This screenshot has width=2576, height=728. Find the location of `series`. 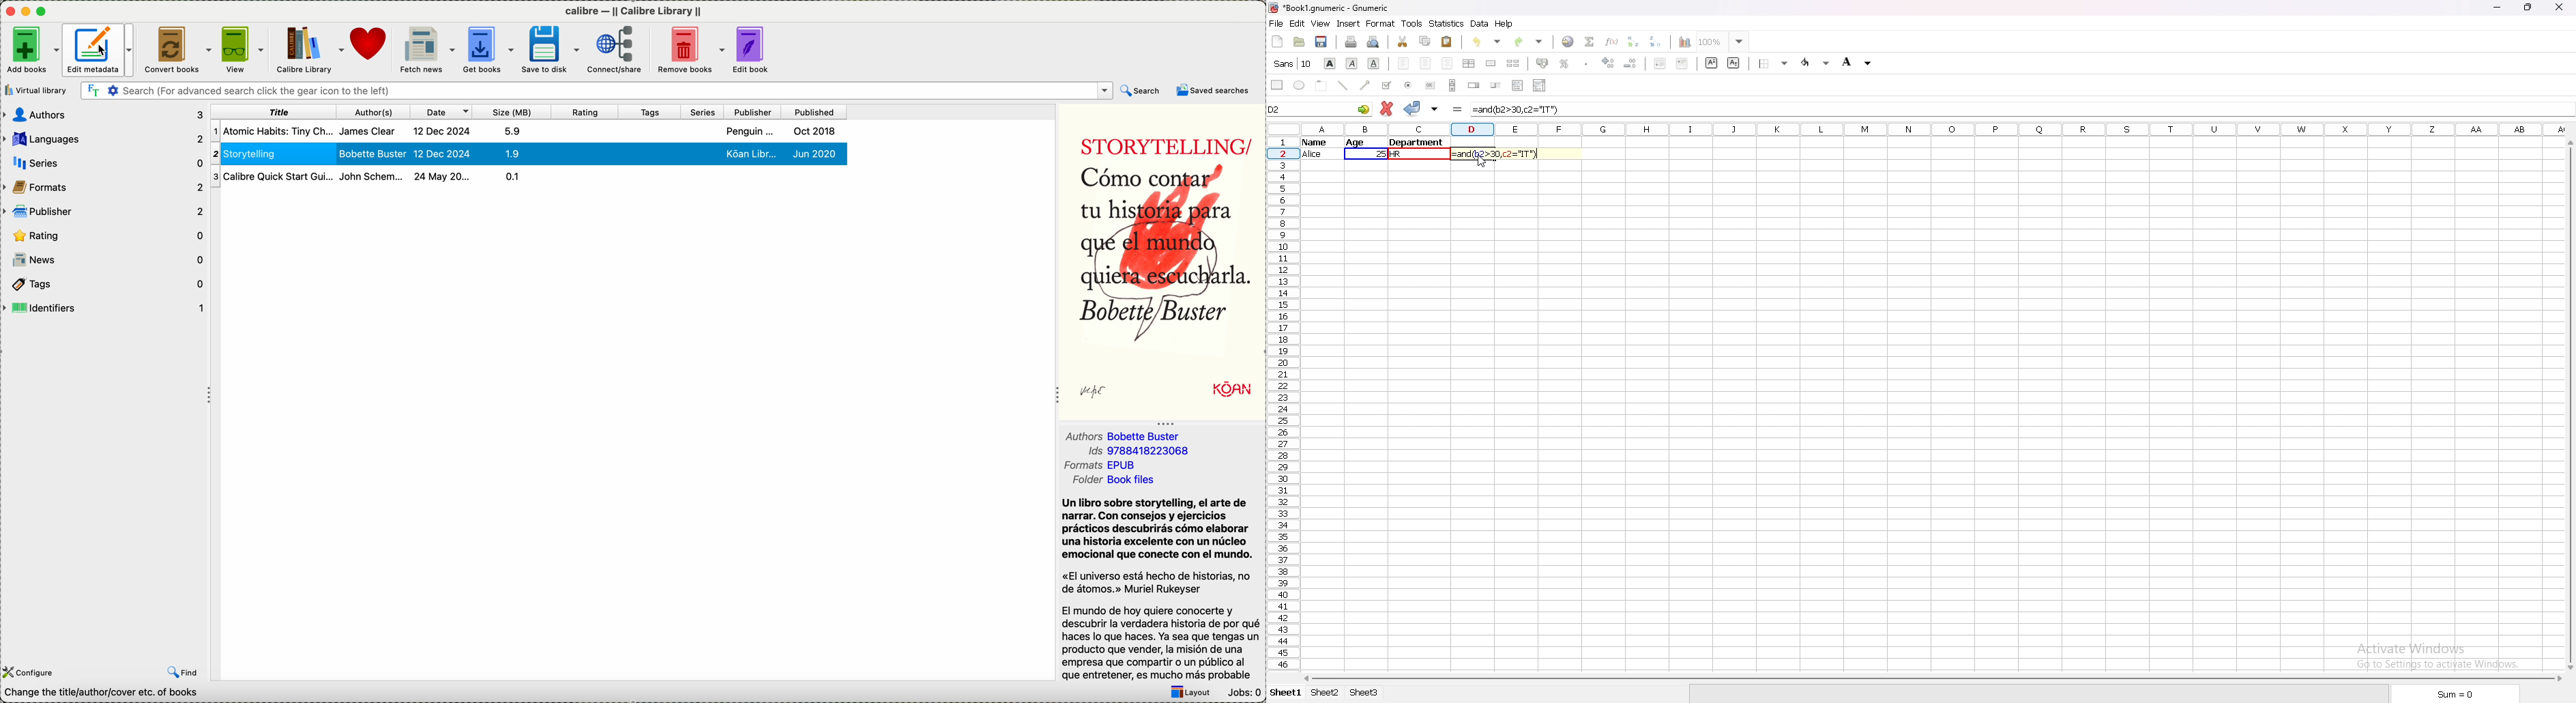

series is located at coordinates (105, 162).